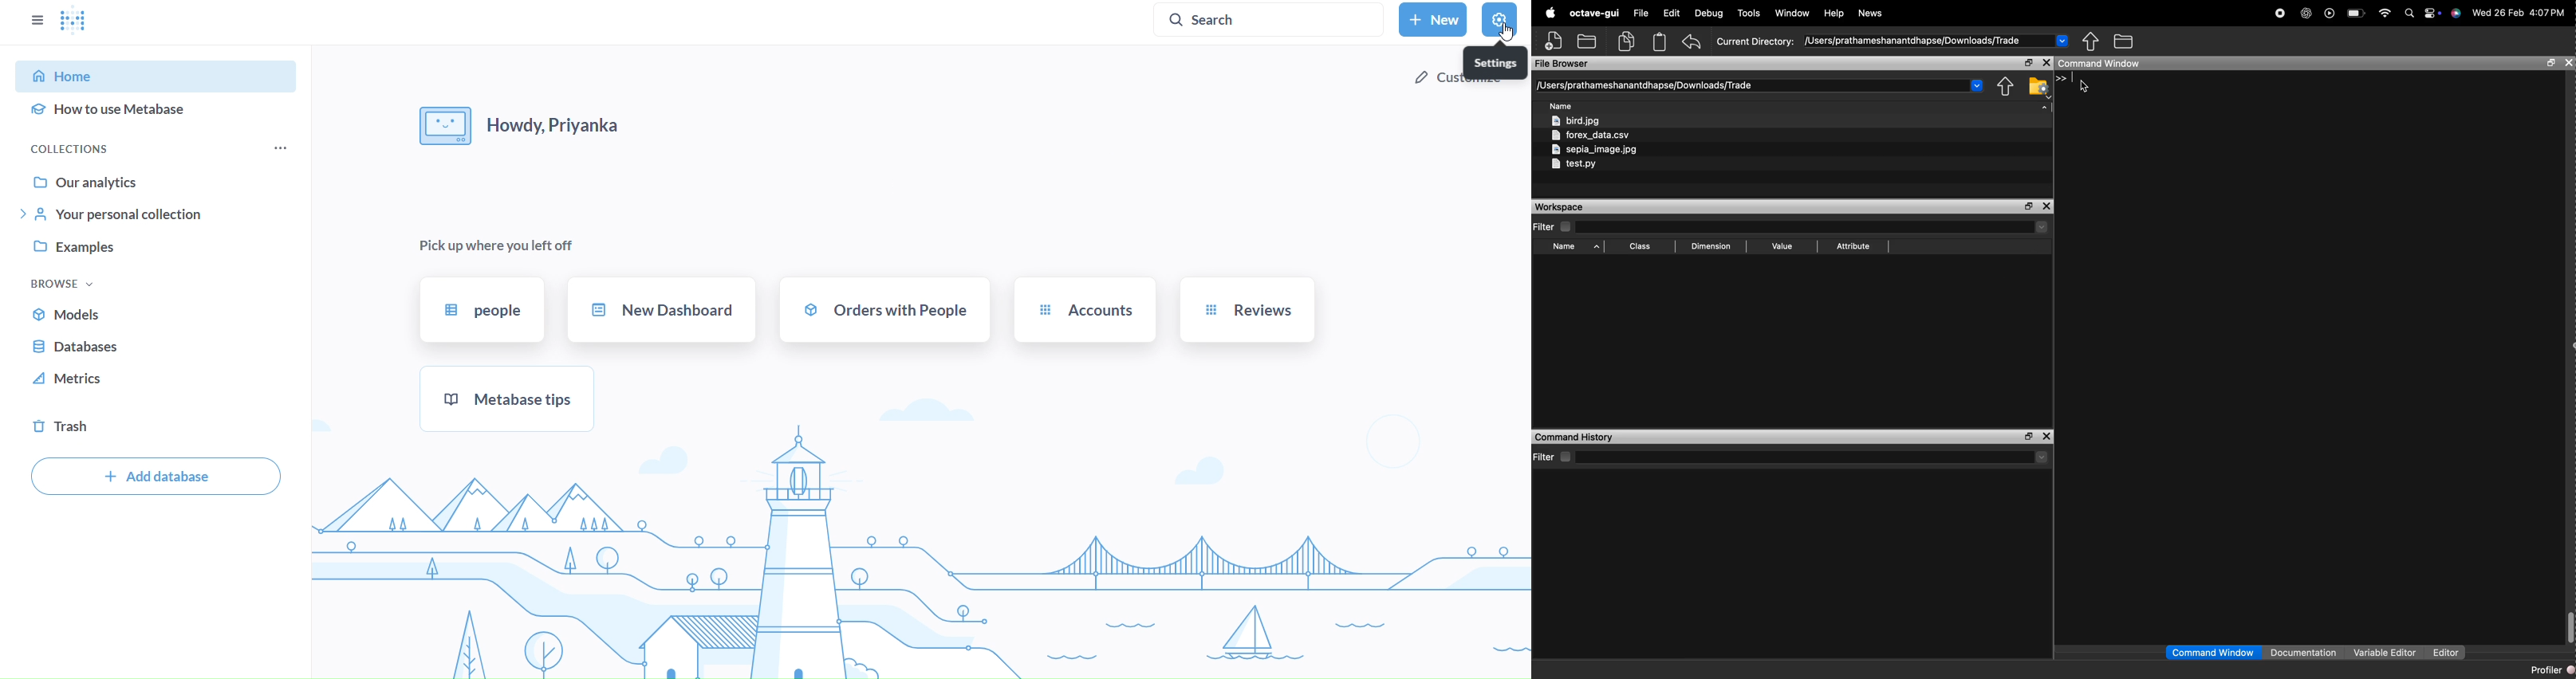  What do you see at coordinates (154, 477) in the screenshot?
I see `add database` at bounding box center [154, 477].